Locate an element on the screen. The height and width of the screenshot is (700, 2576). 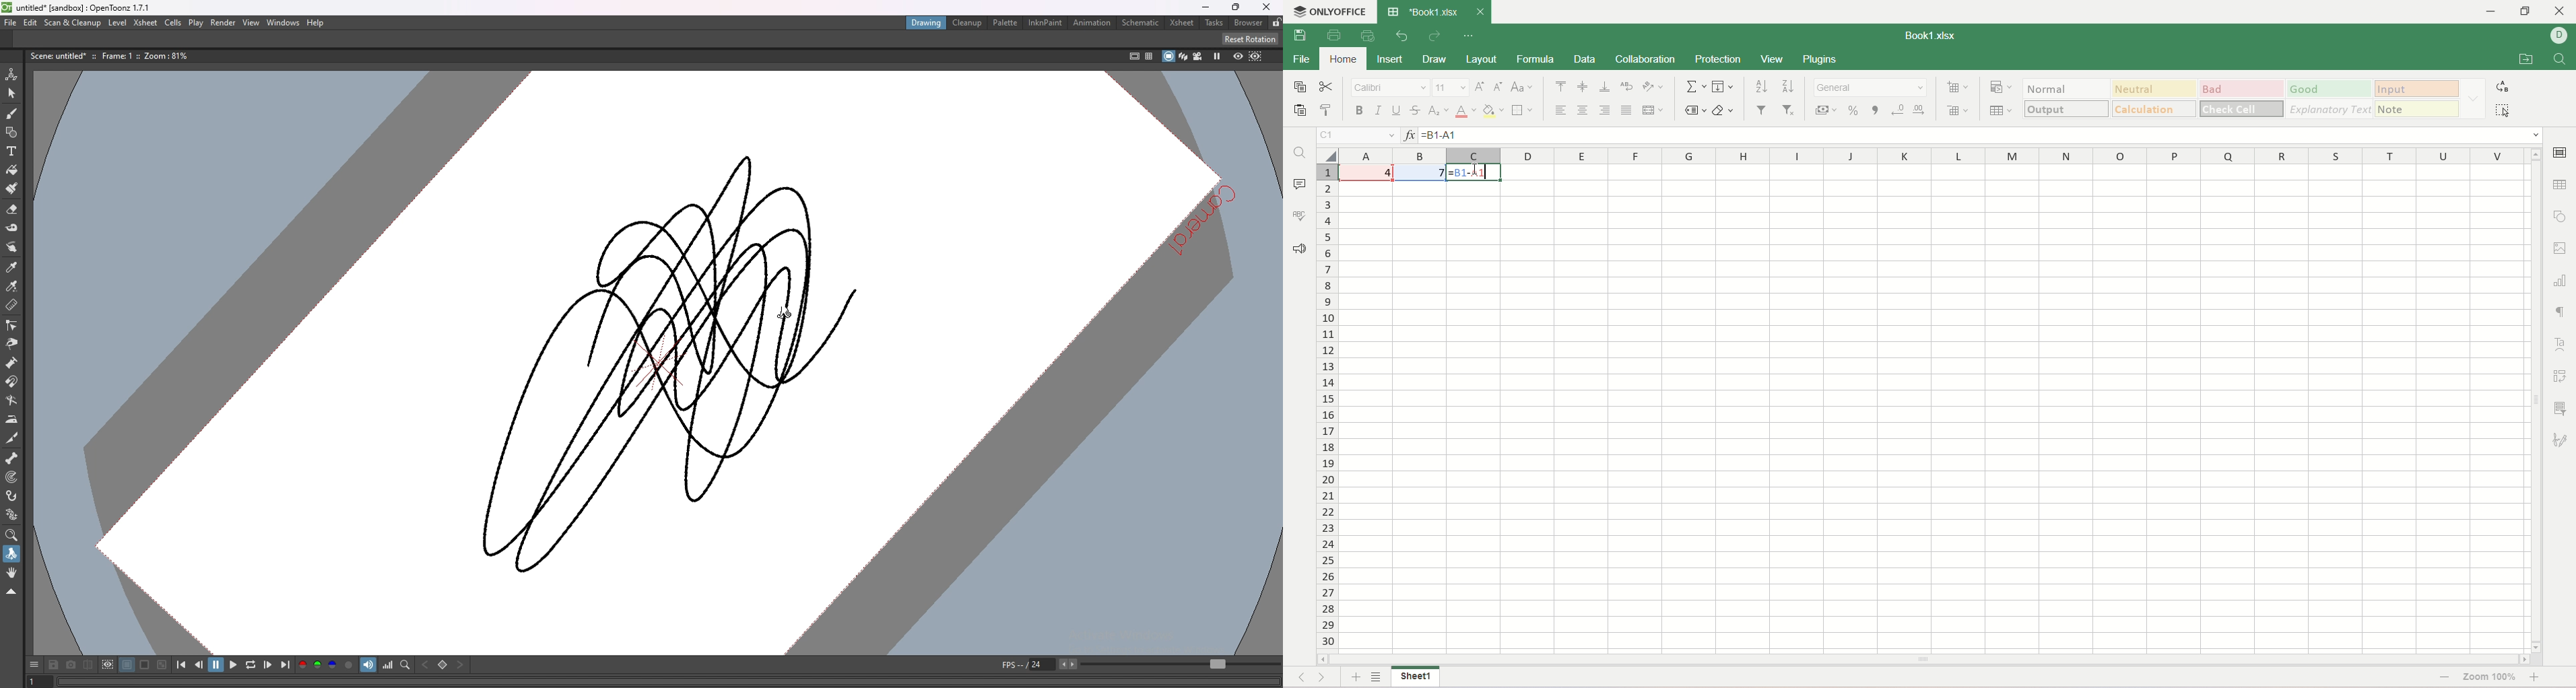
justified is located at coordinates (1626, 110).